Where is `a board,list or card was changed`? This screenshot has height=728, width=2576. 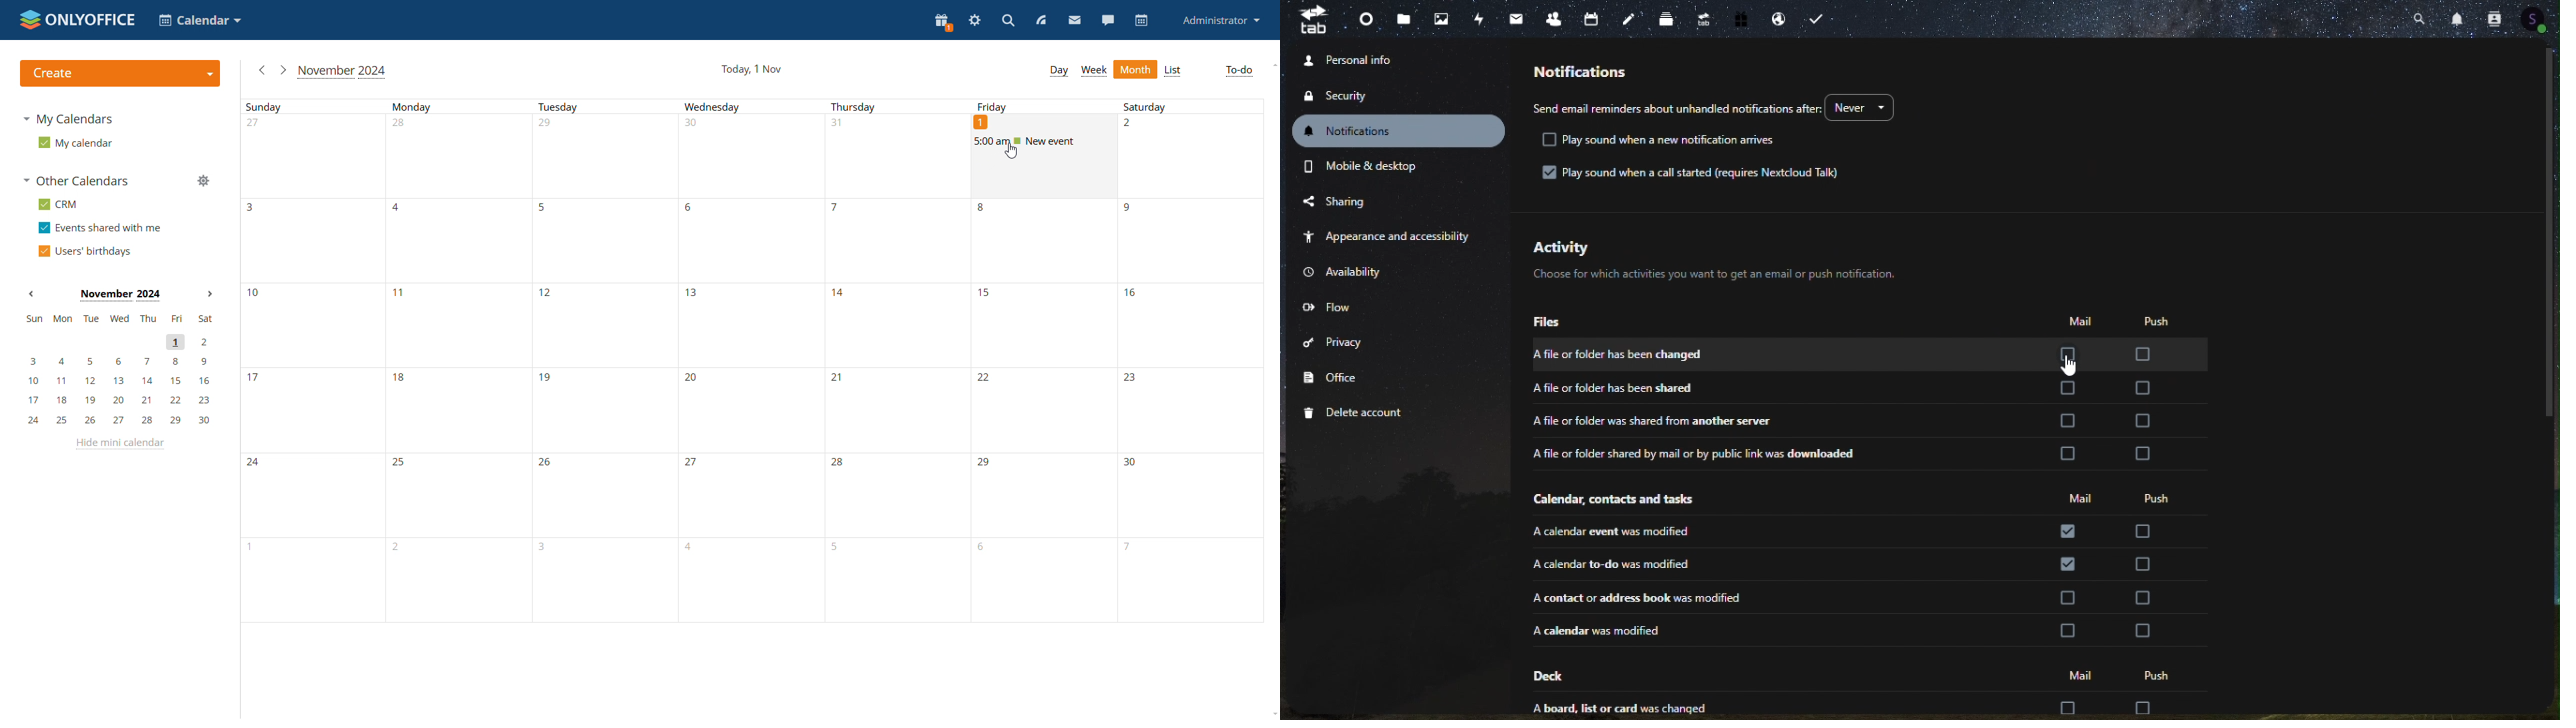 a board,list or card was changed is located at coordinates (1628, 707).